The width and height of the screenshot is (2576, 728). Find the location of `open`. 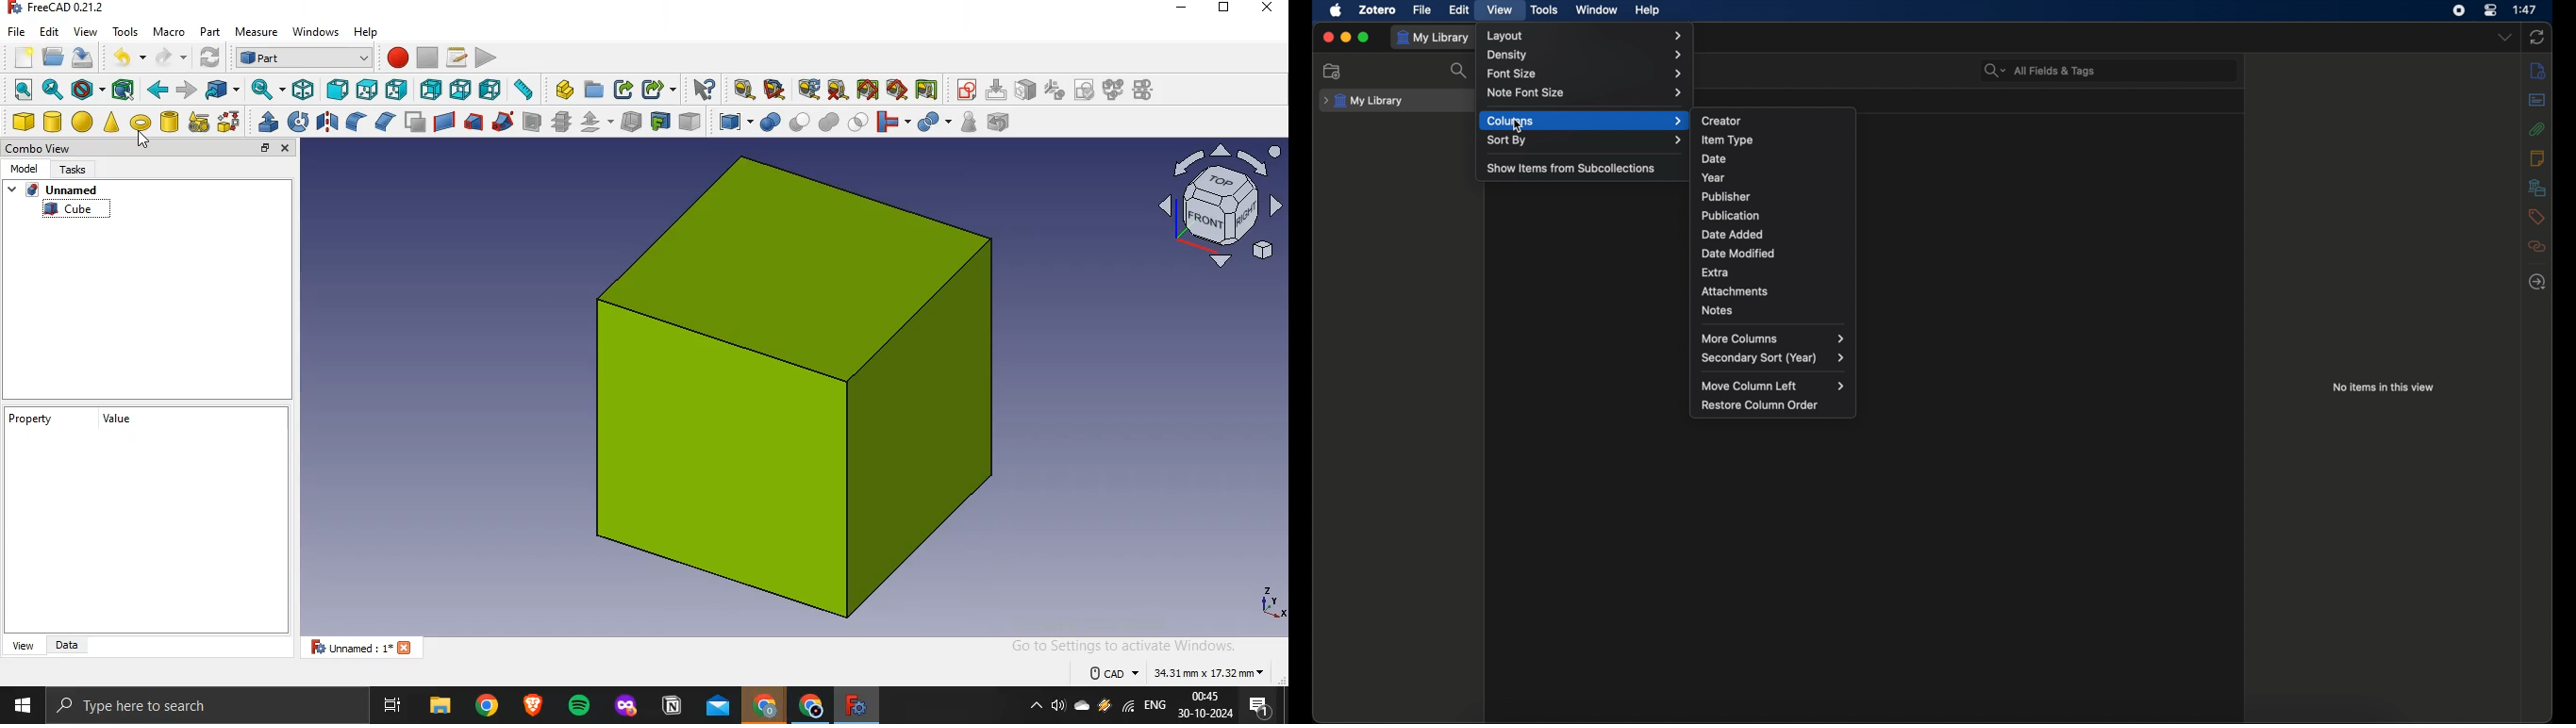

open is located at coordinates (52, 58).